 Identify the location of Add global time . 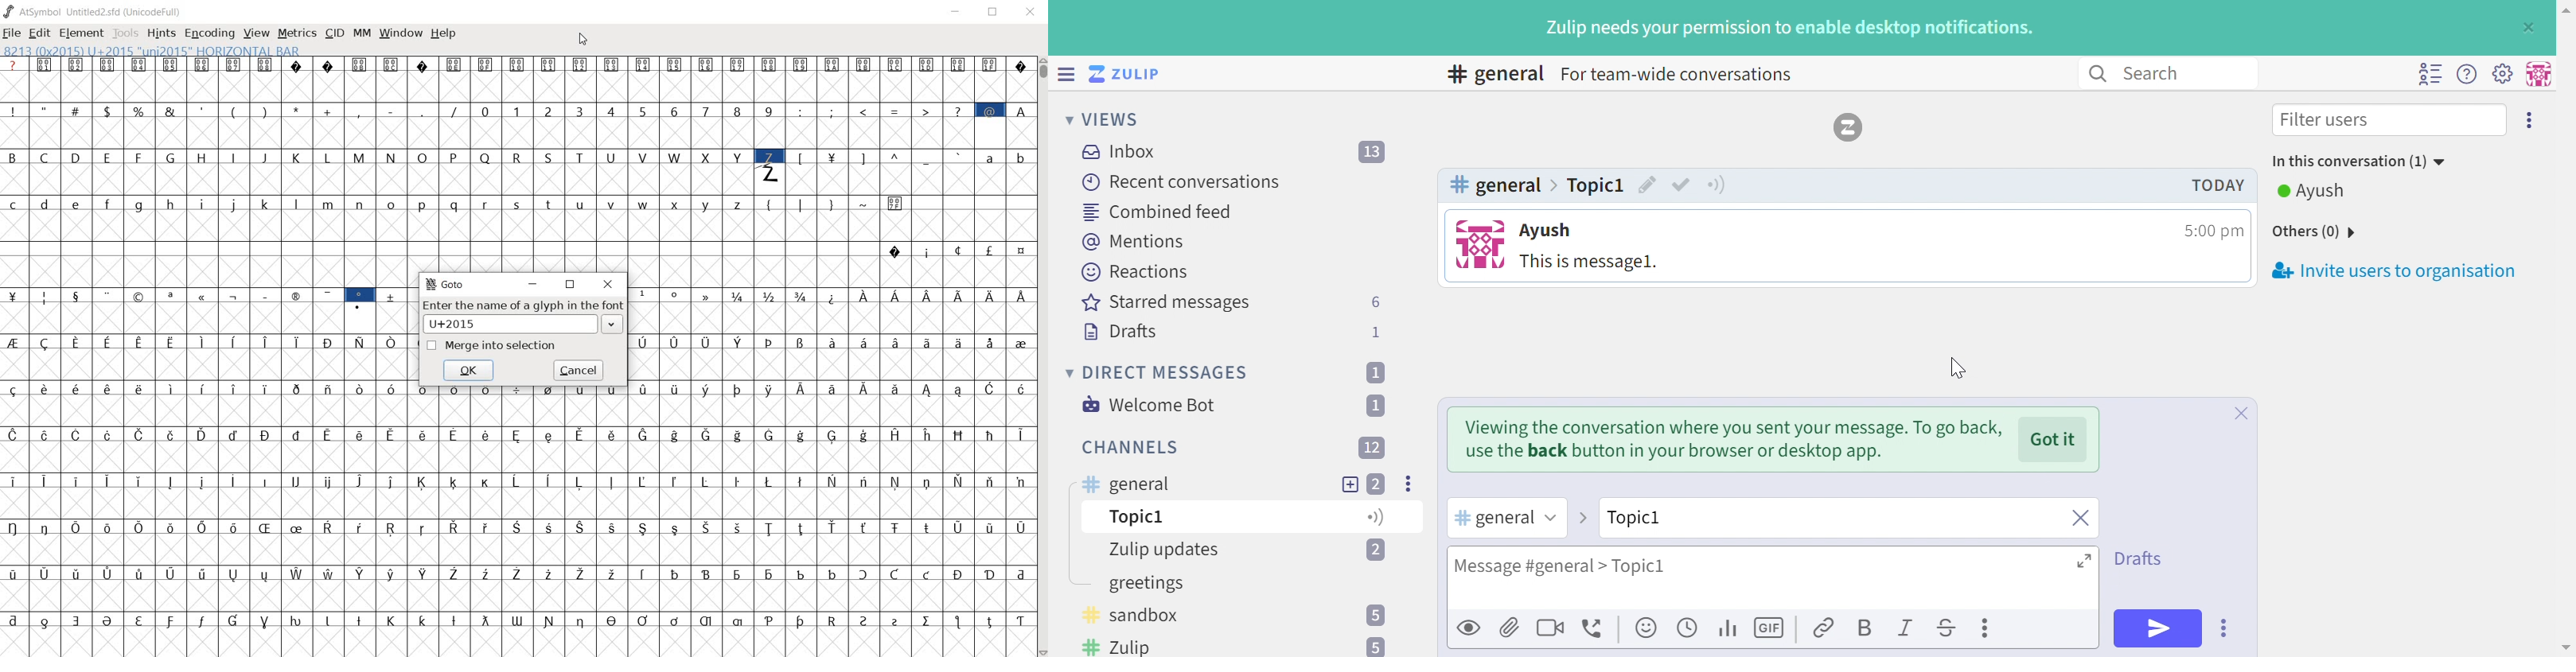
(1690, 627).